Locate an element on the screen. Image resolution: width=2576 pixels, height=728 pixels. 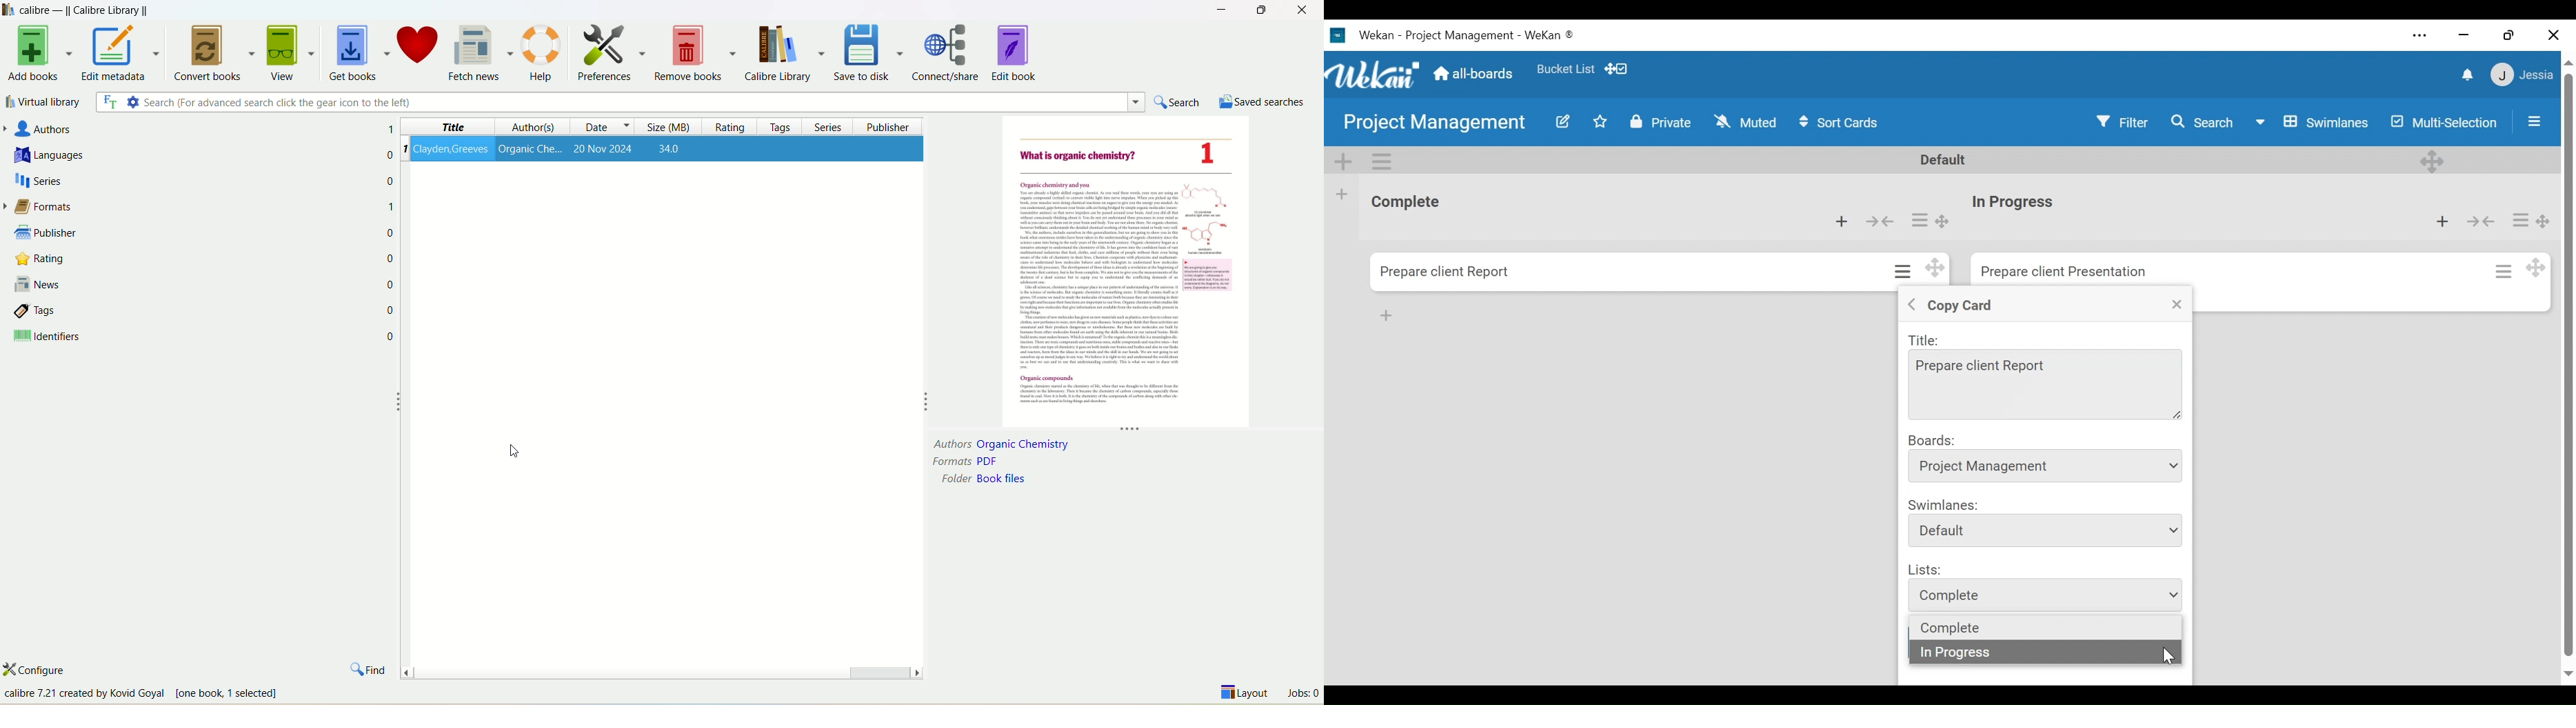
Desktop drag handle is located at coordinates (1944, 221).